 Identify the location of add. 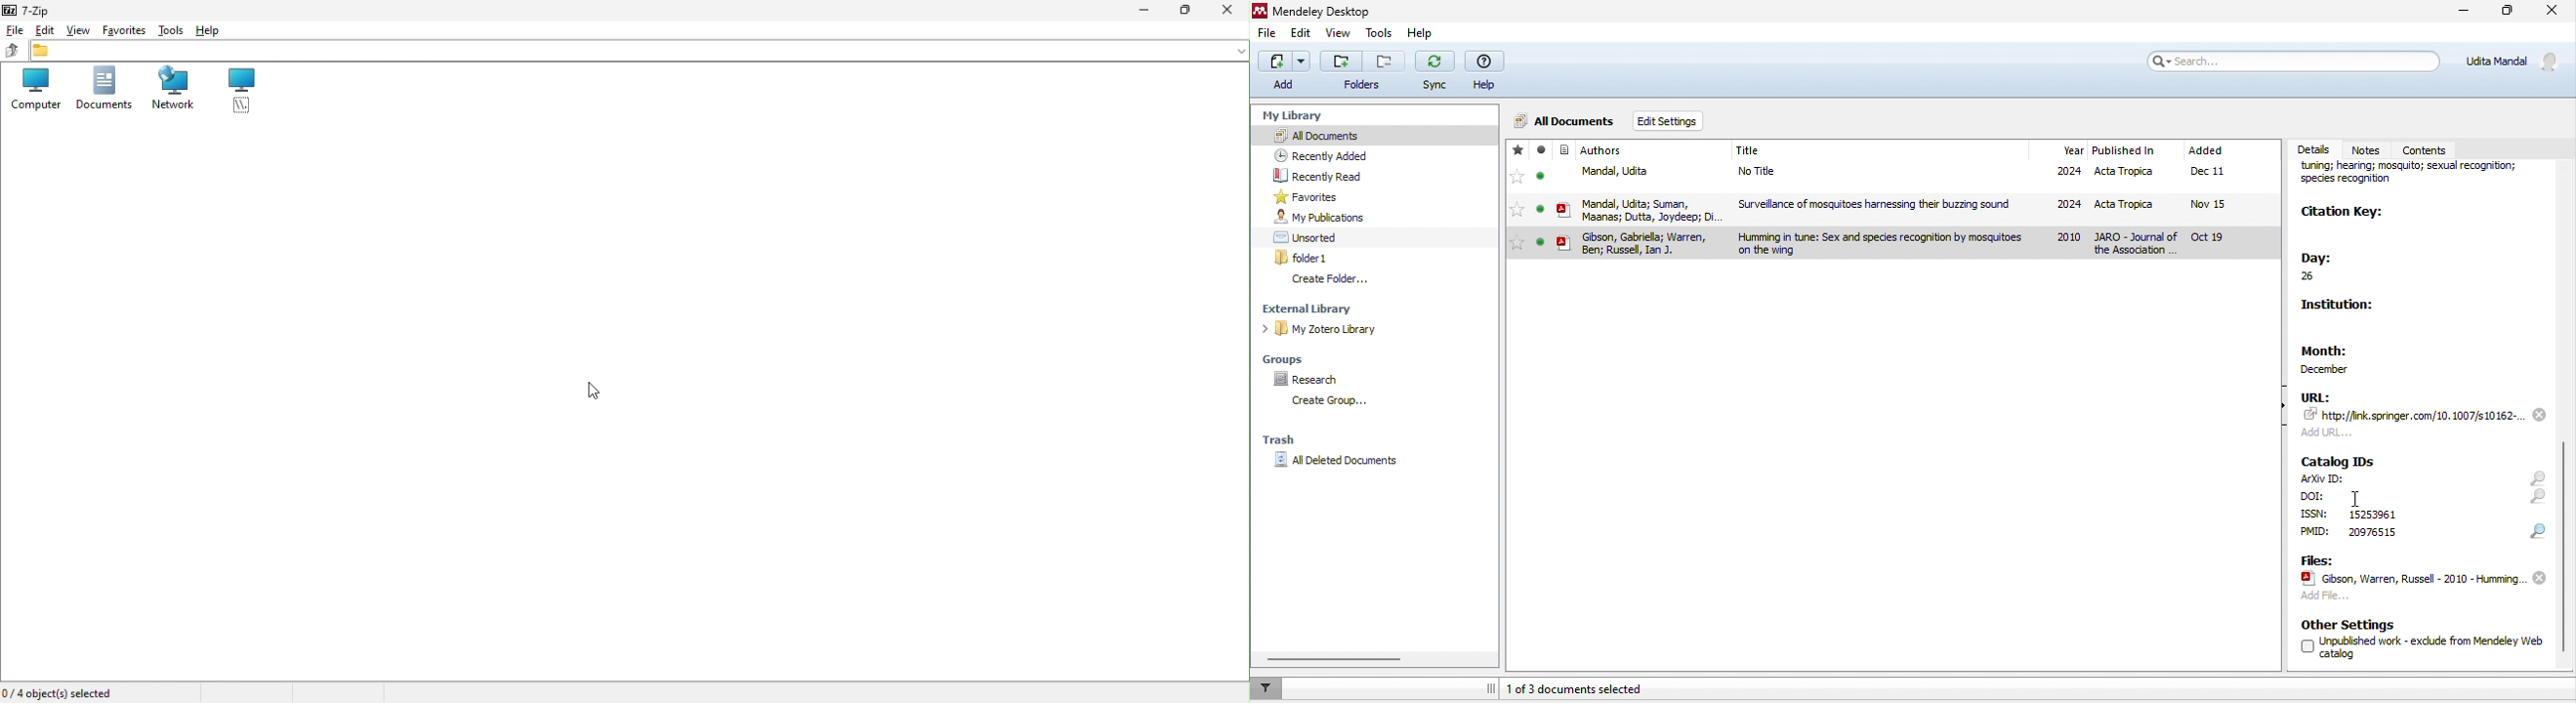
(1282, 72).